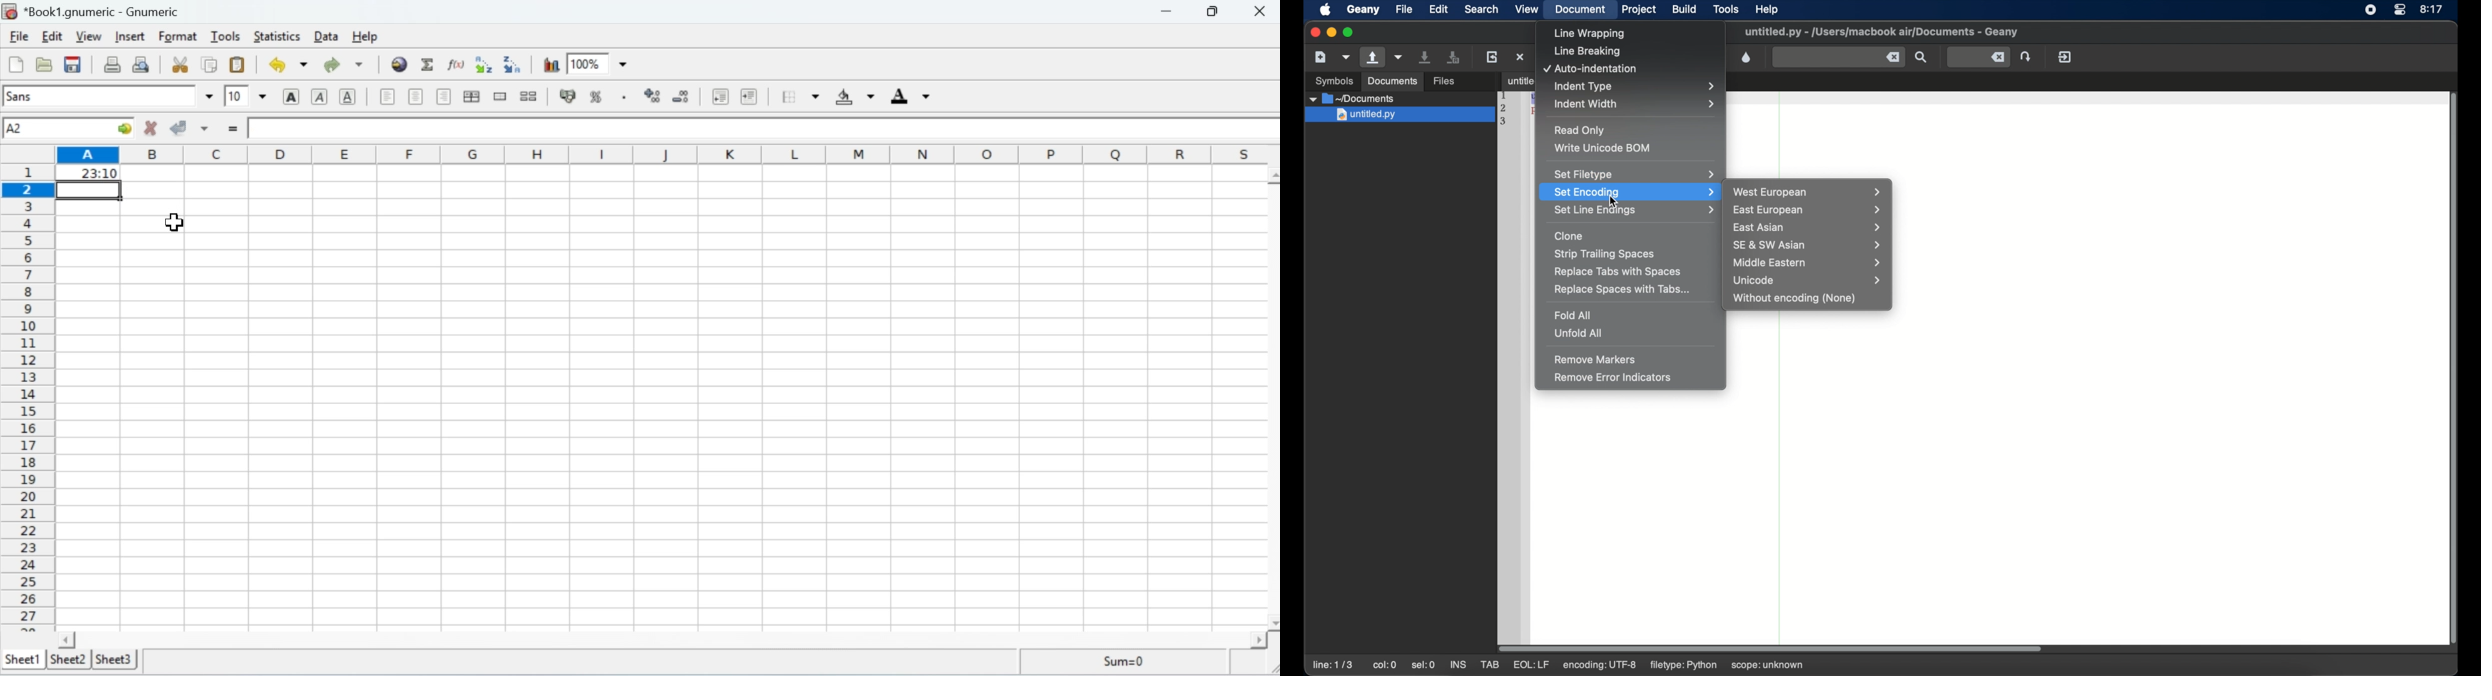  What do you see at coordinates (764, 129) in the screenshot?
I see `Formula bar` at bounding box center [764, 129].